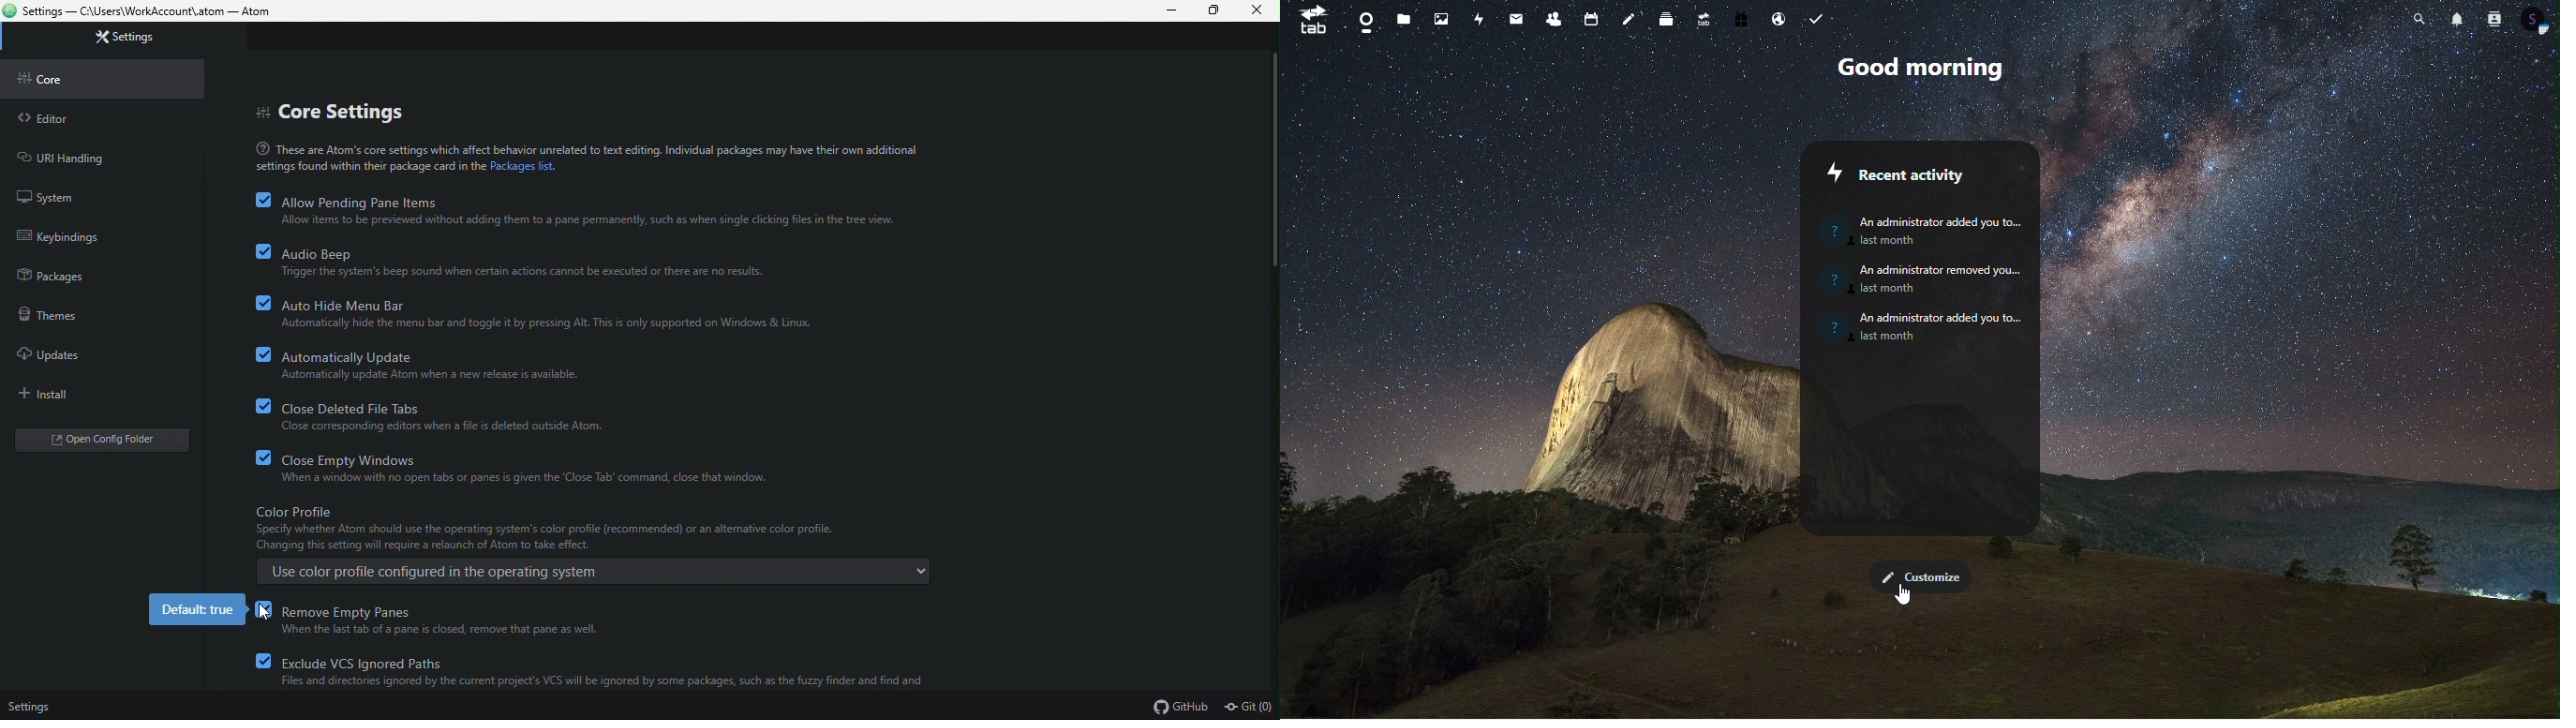 The width and height of the screenshot is (2576, 728). I want to click on calender, so click(1596, 16).